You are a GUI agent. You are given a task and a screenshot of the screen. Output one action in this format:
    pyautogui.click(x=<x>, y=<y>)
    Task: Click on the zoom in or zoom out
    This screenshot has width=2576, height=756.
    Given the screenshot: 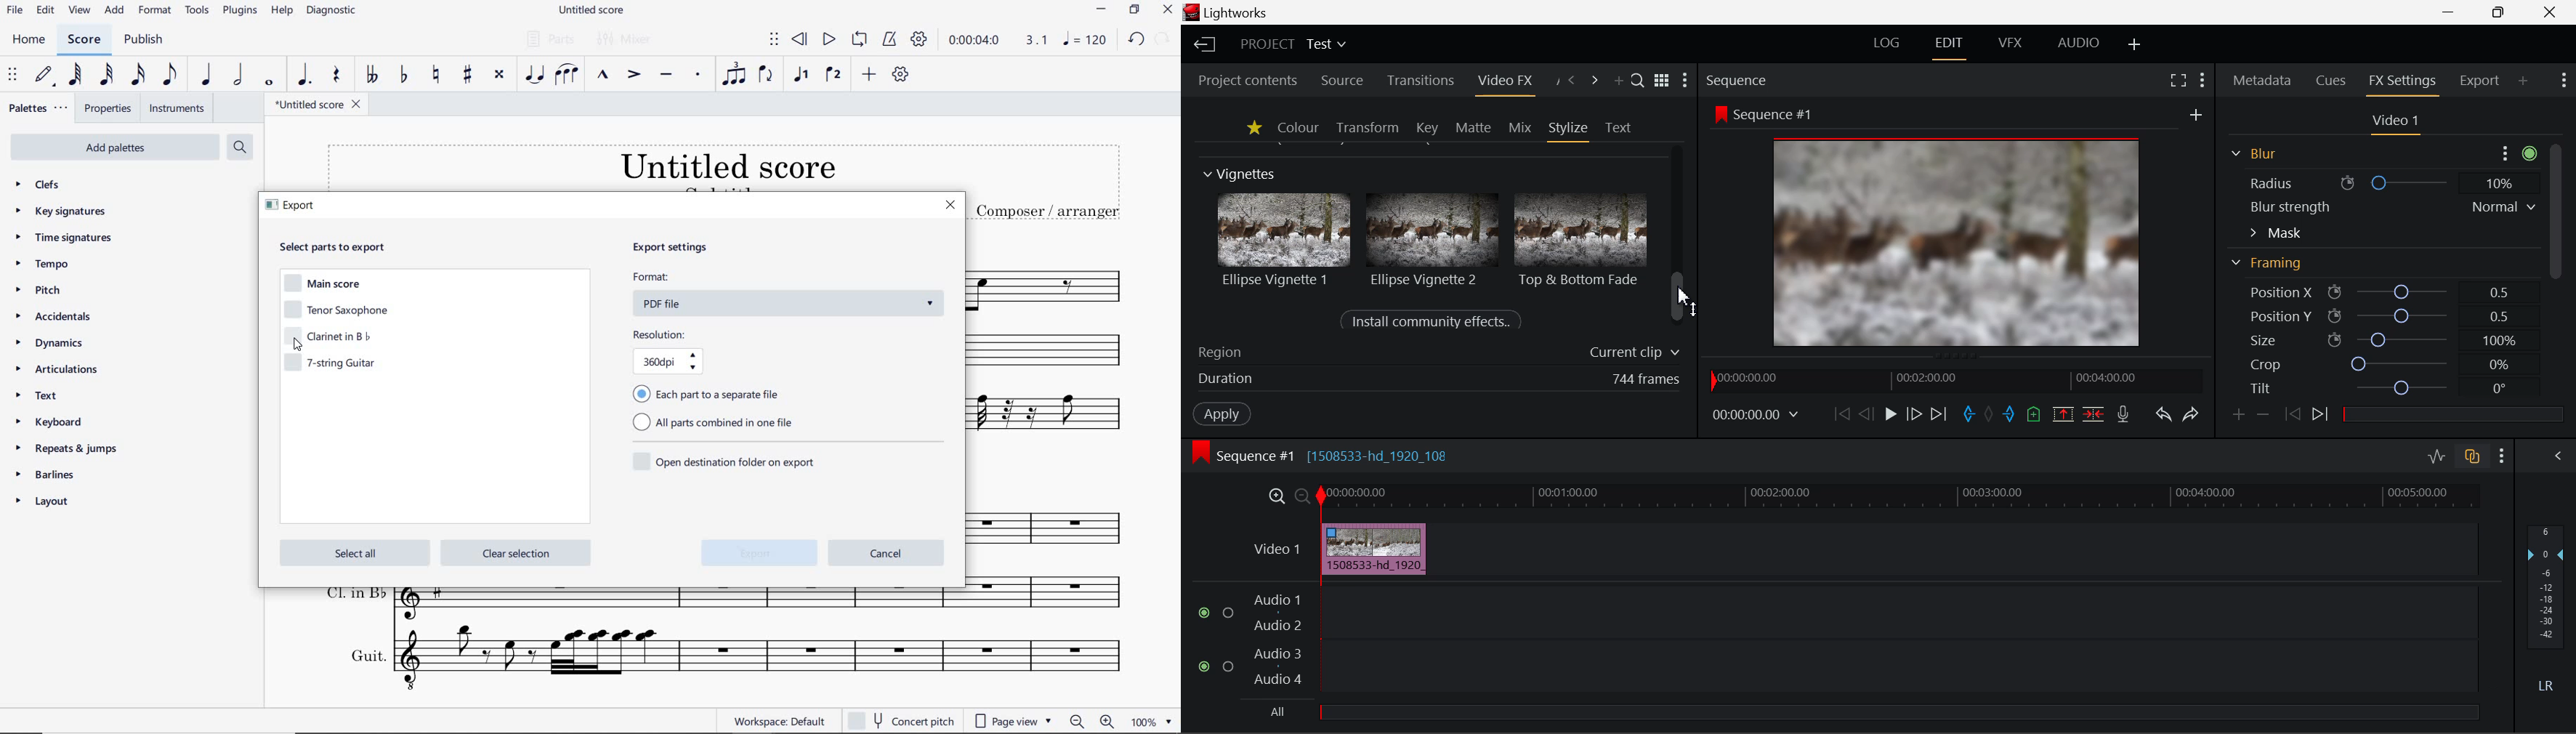 What is the action you would take?
    pyautogui.click(x=1091, y=721)
    